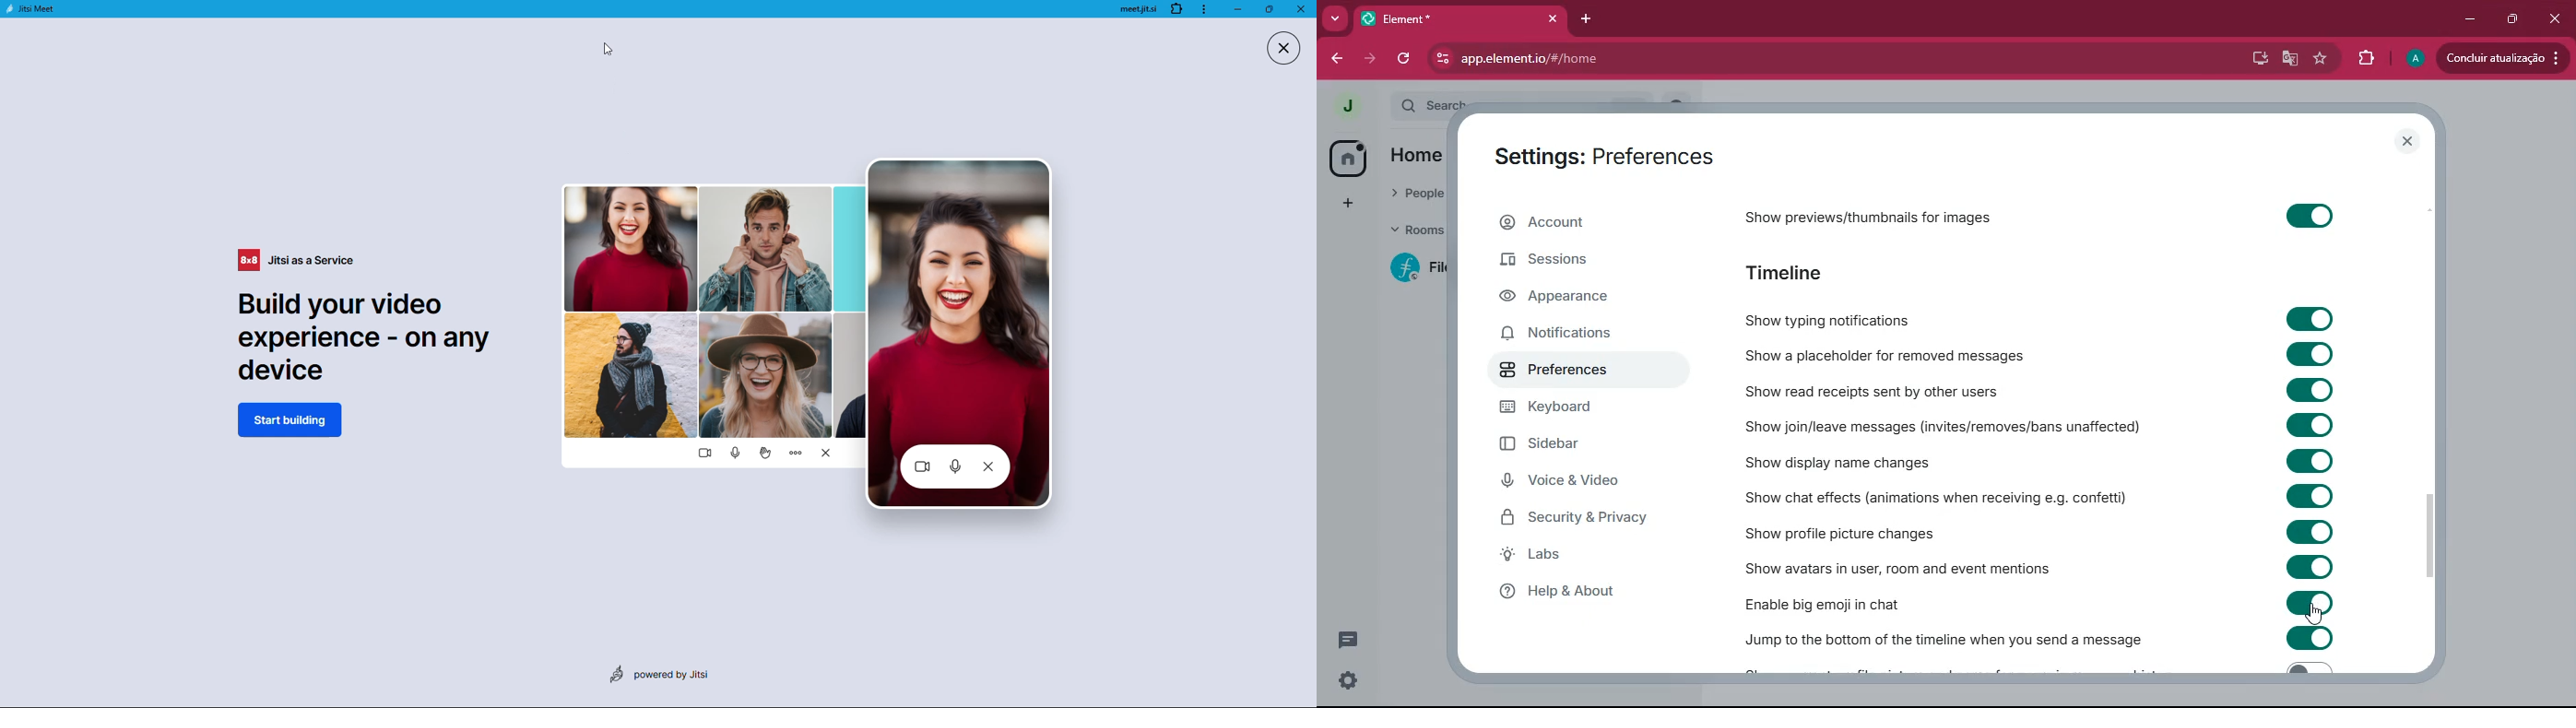  What do you see at coordinates (1416, 230) in the screenshot?
I see `rooms` at bounding box center [1416, 230].